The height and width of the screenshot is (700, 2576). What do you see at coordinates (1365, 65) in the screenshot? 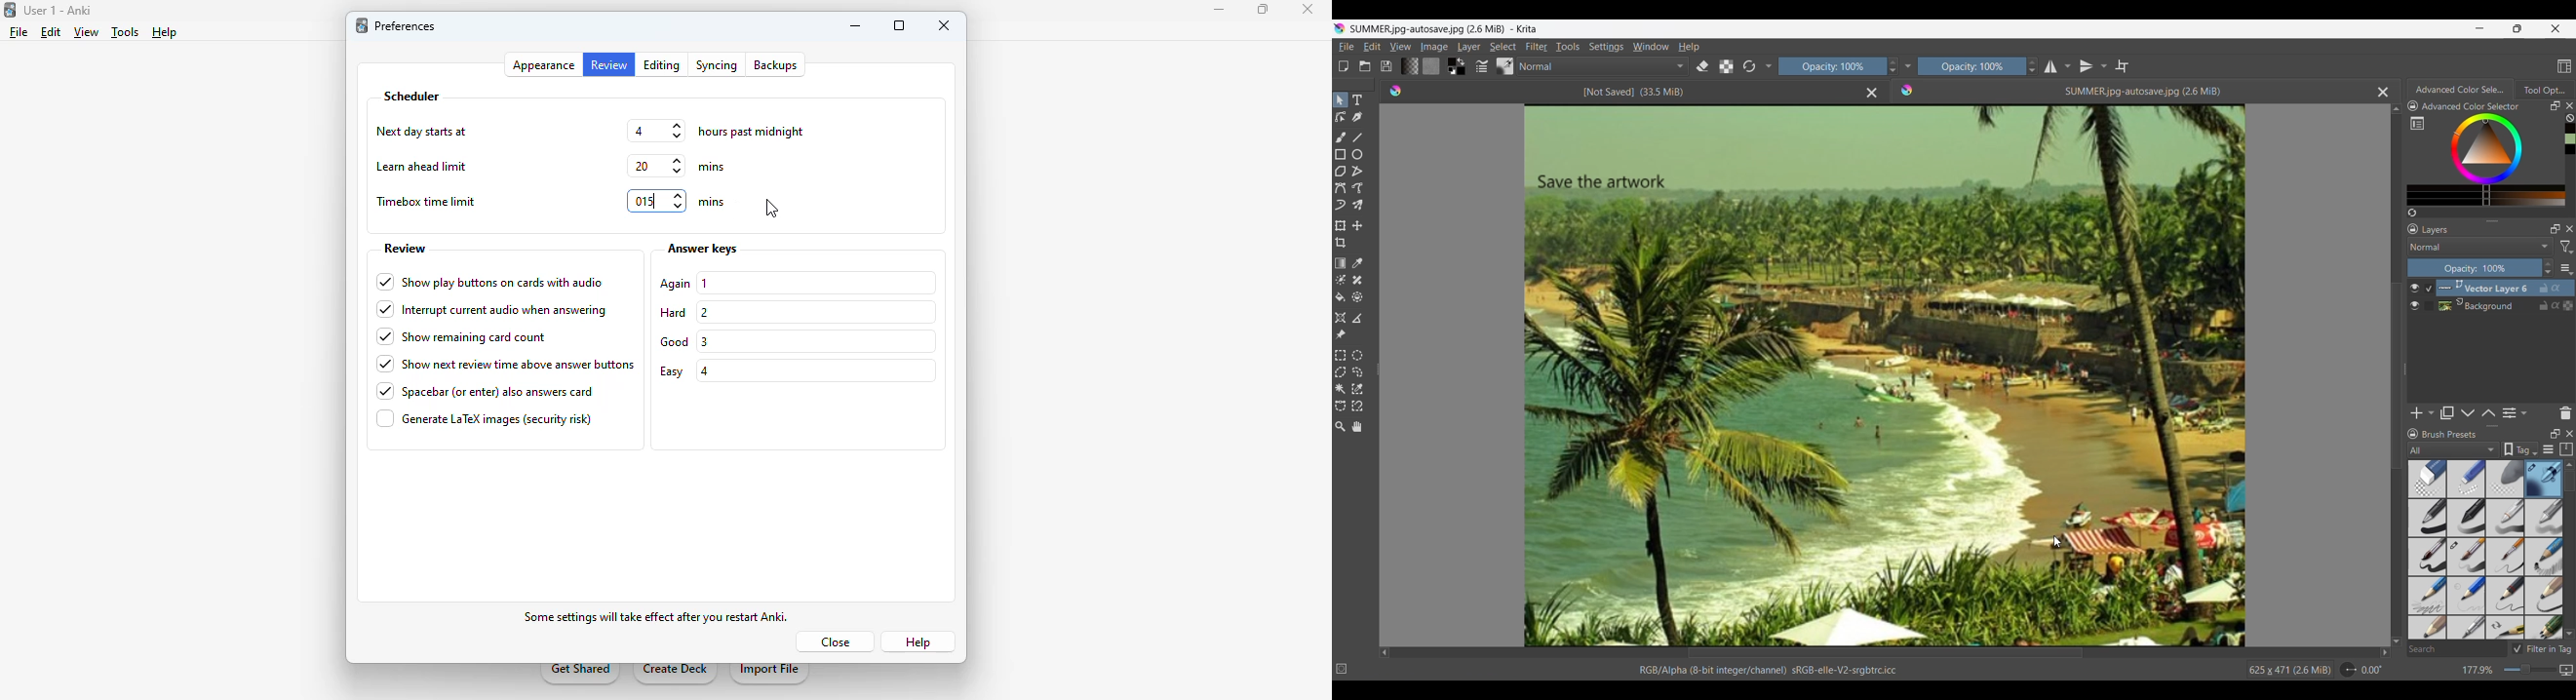
I see `Open an existing document` at bounding box center [1365, 65].